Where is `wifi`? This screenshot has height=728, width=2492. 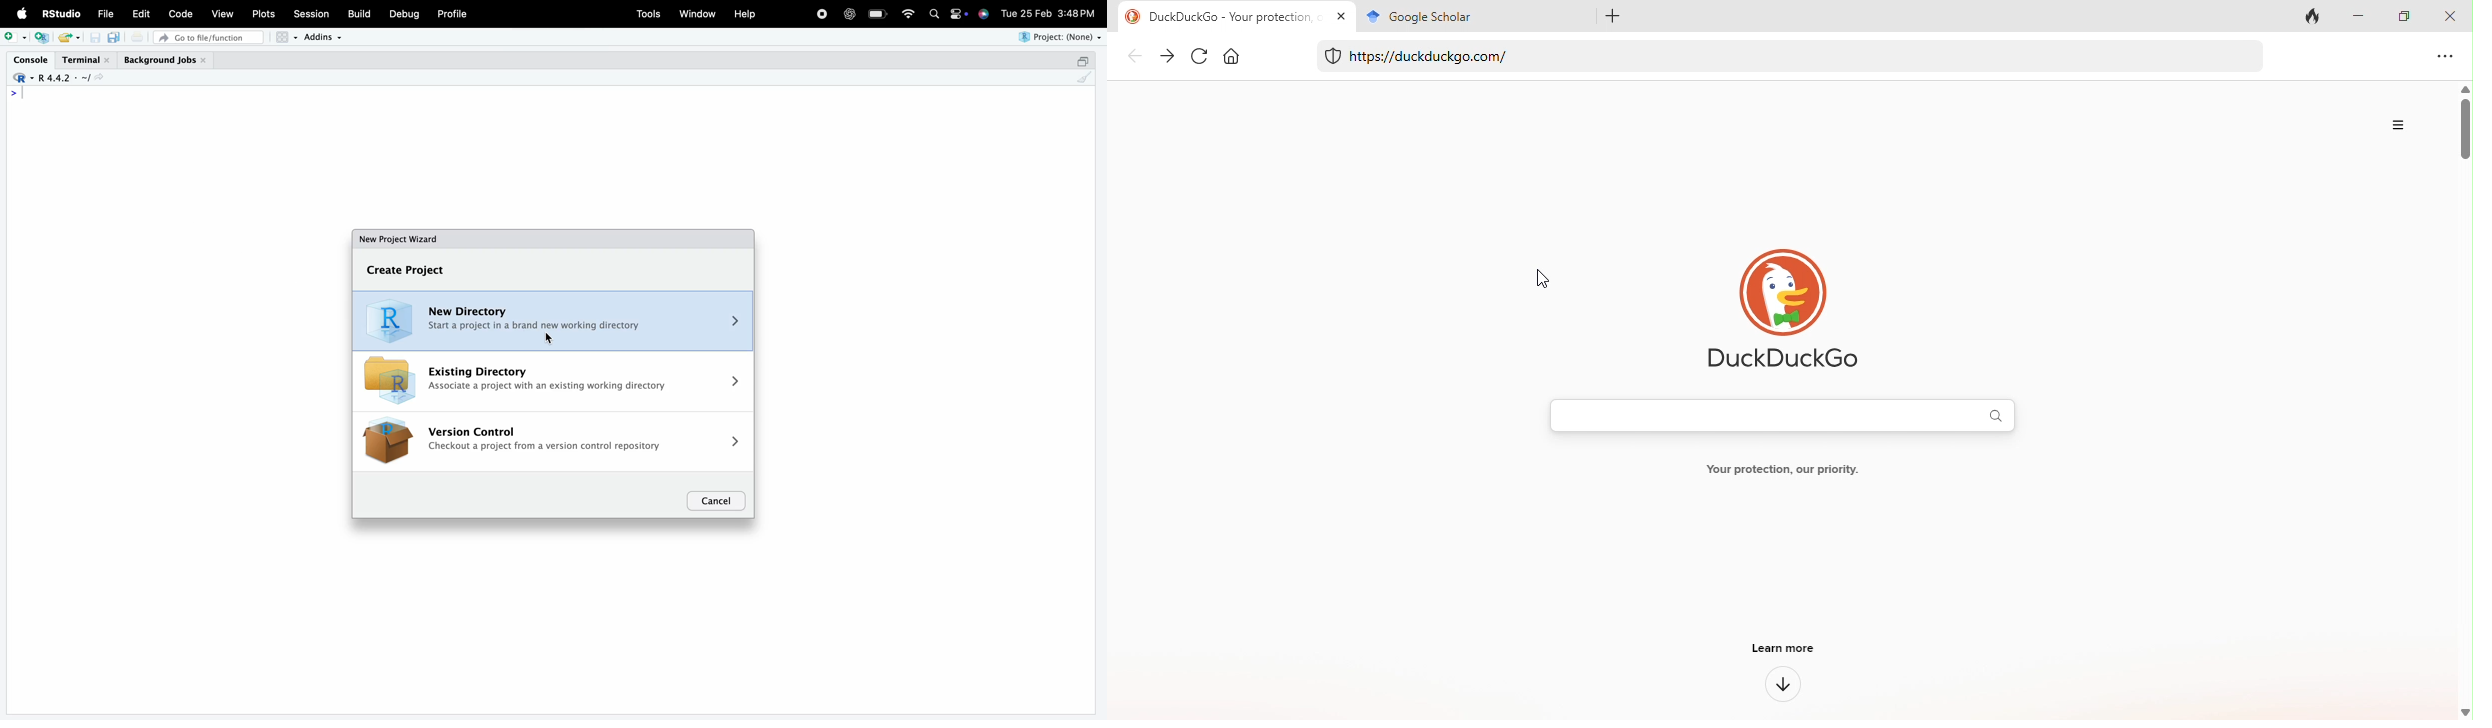
wifi is located at coordinates (908, 12).